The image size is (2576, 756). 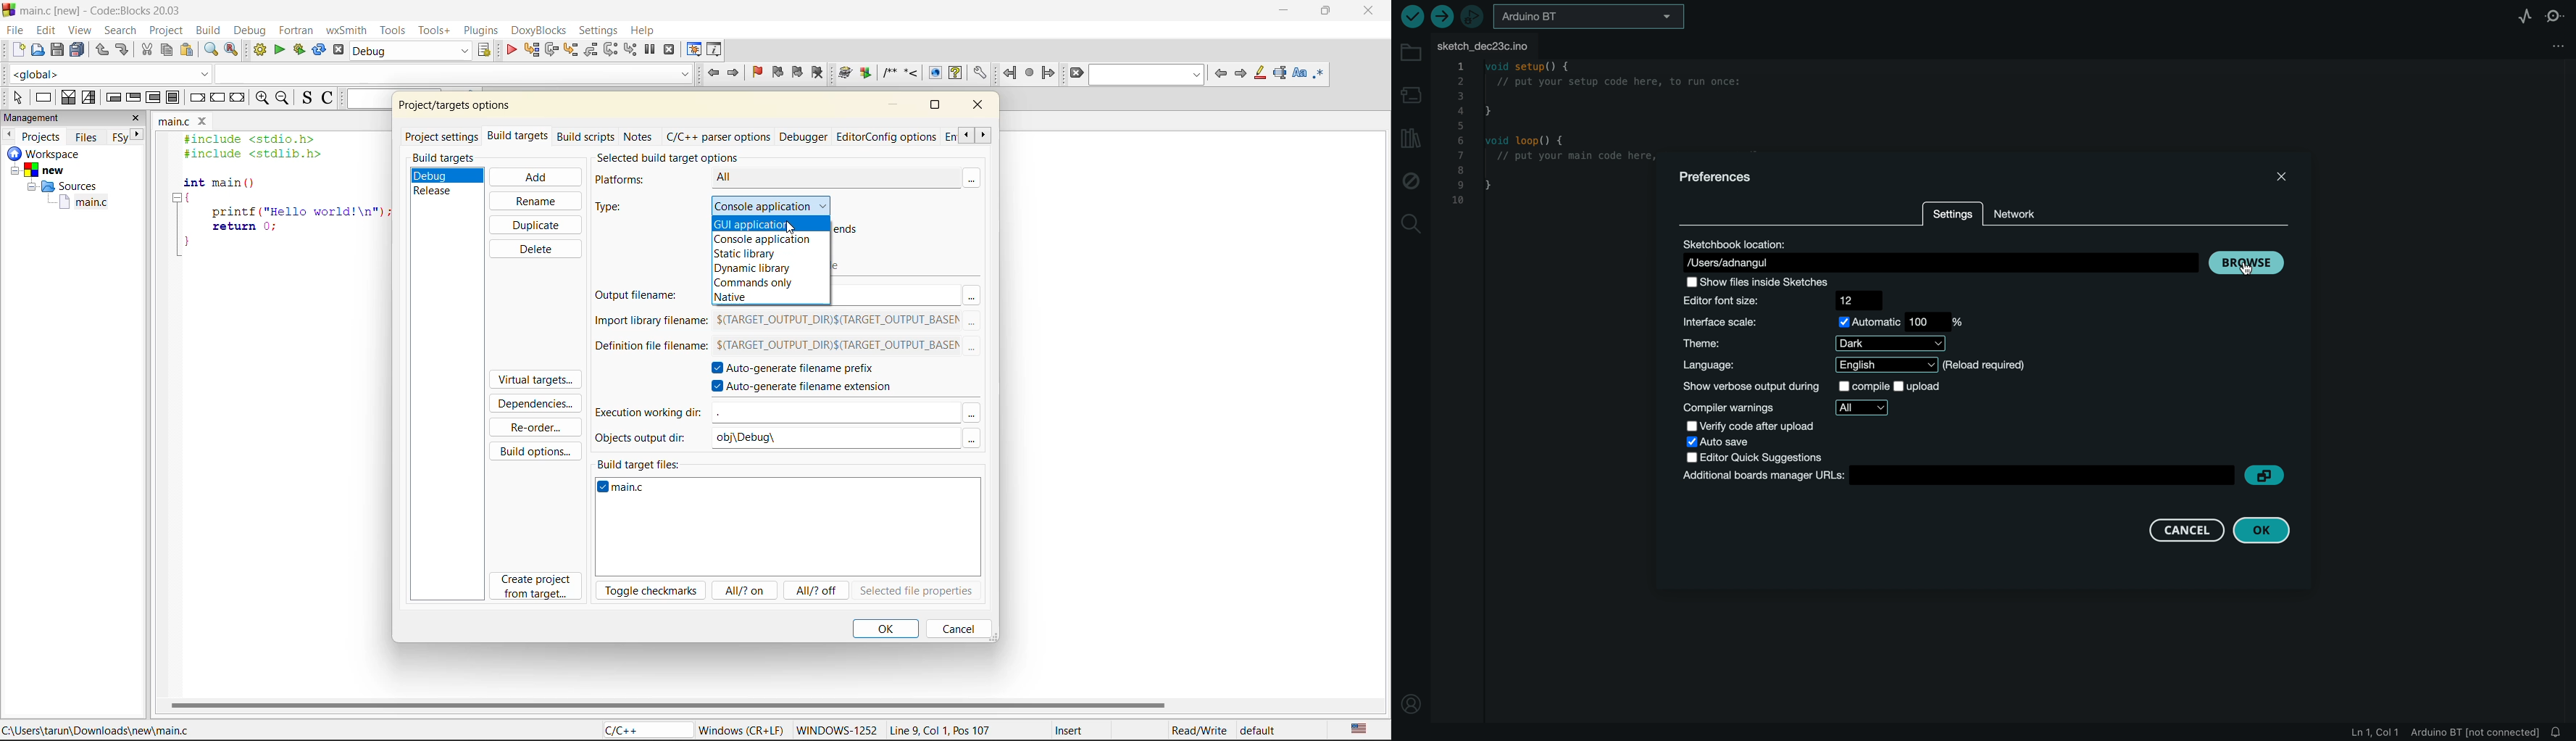 What do you see at coordinates (320, 49) in the screenshot?
I see `rebuild` at bounding box center [320, 49].